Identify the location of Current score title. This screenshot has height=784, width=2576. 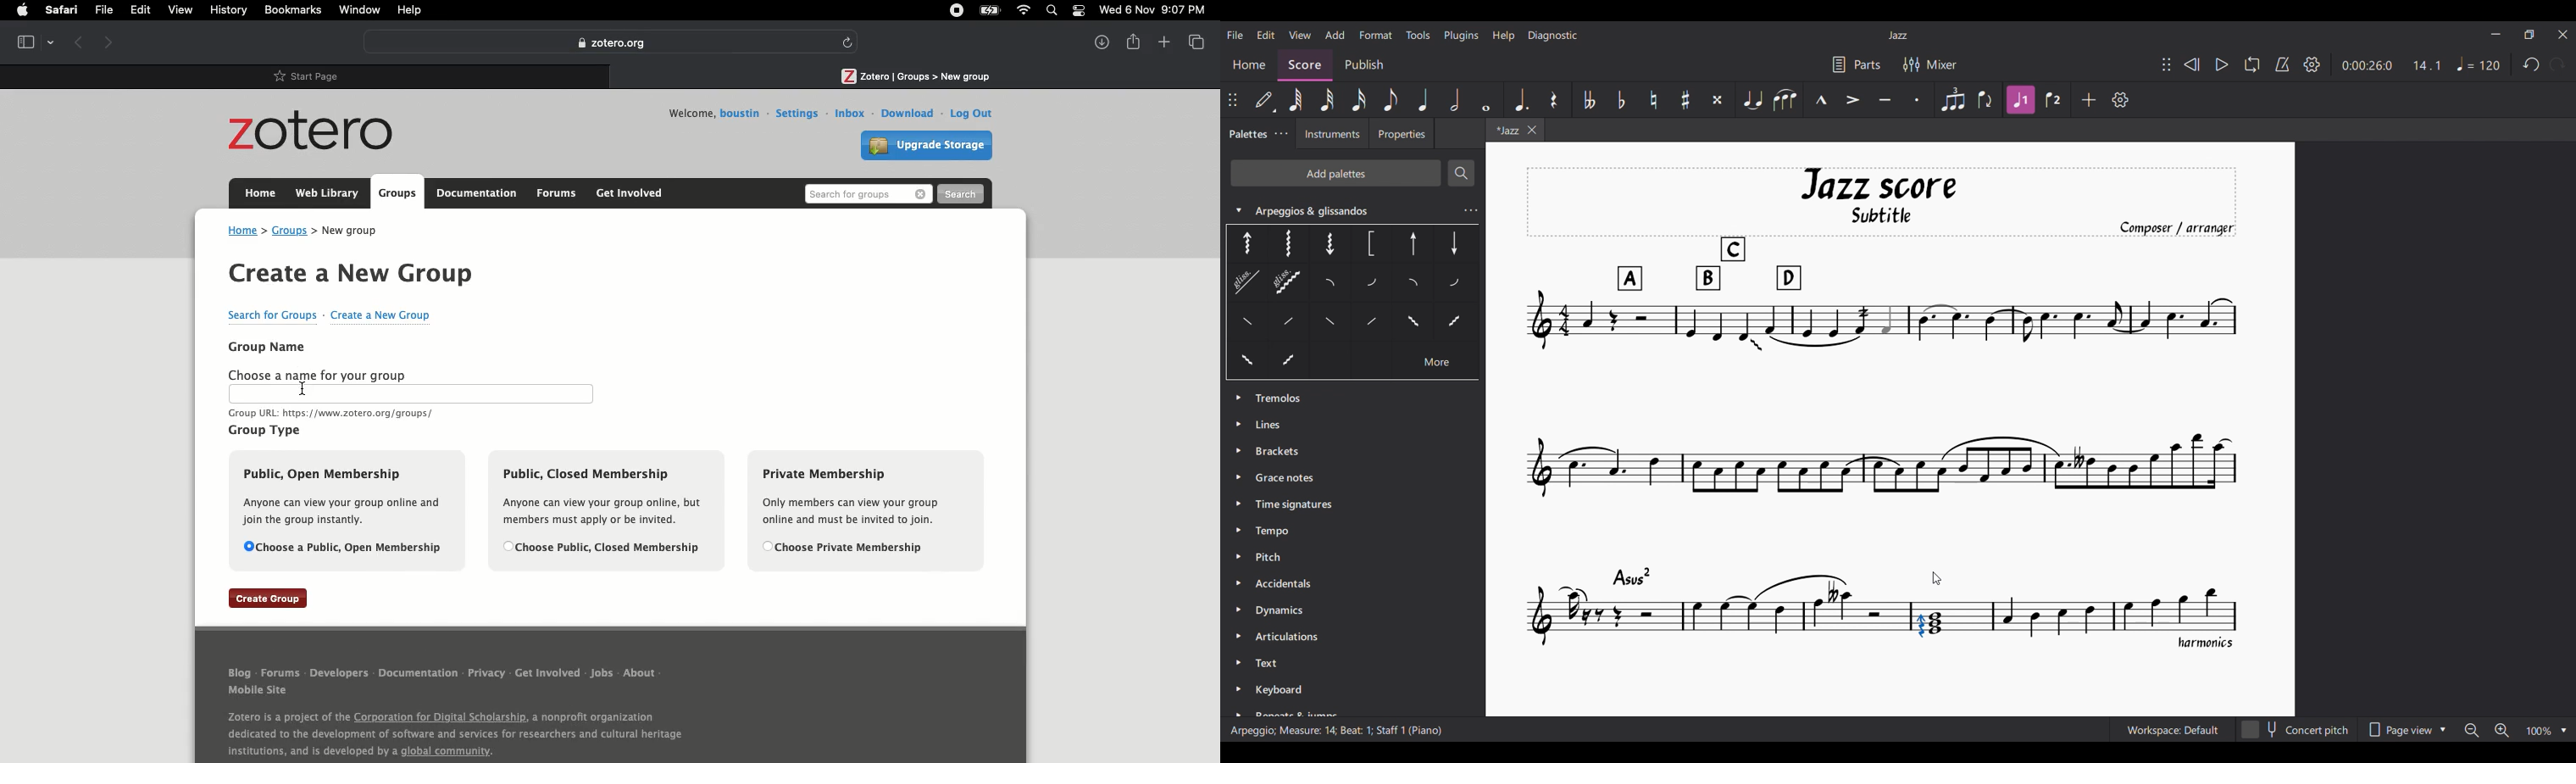
(1898, 35).